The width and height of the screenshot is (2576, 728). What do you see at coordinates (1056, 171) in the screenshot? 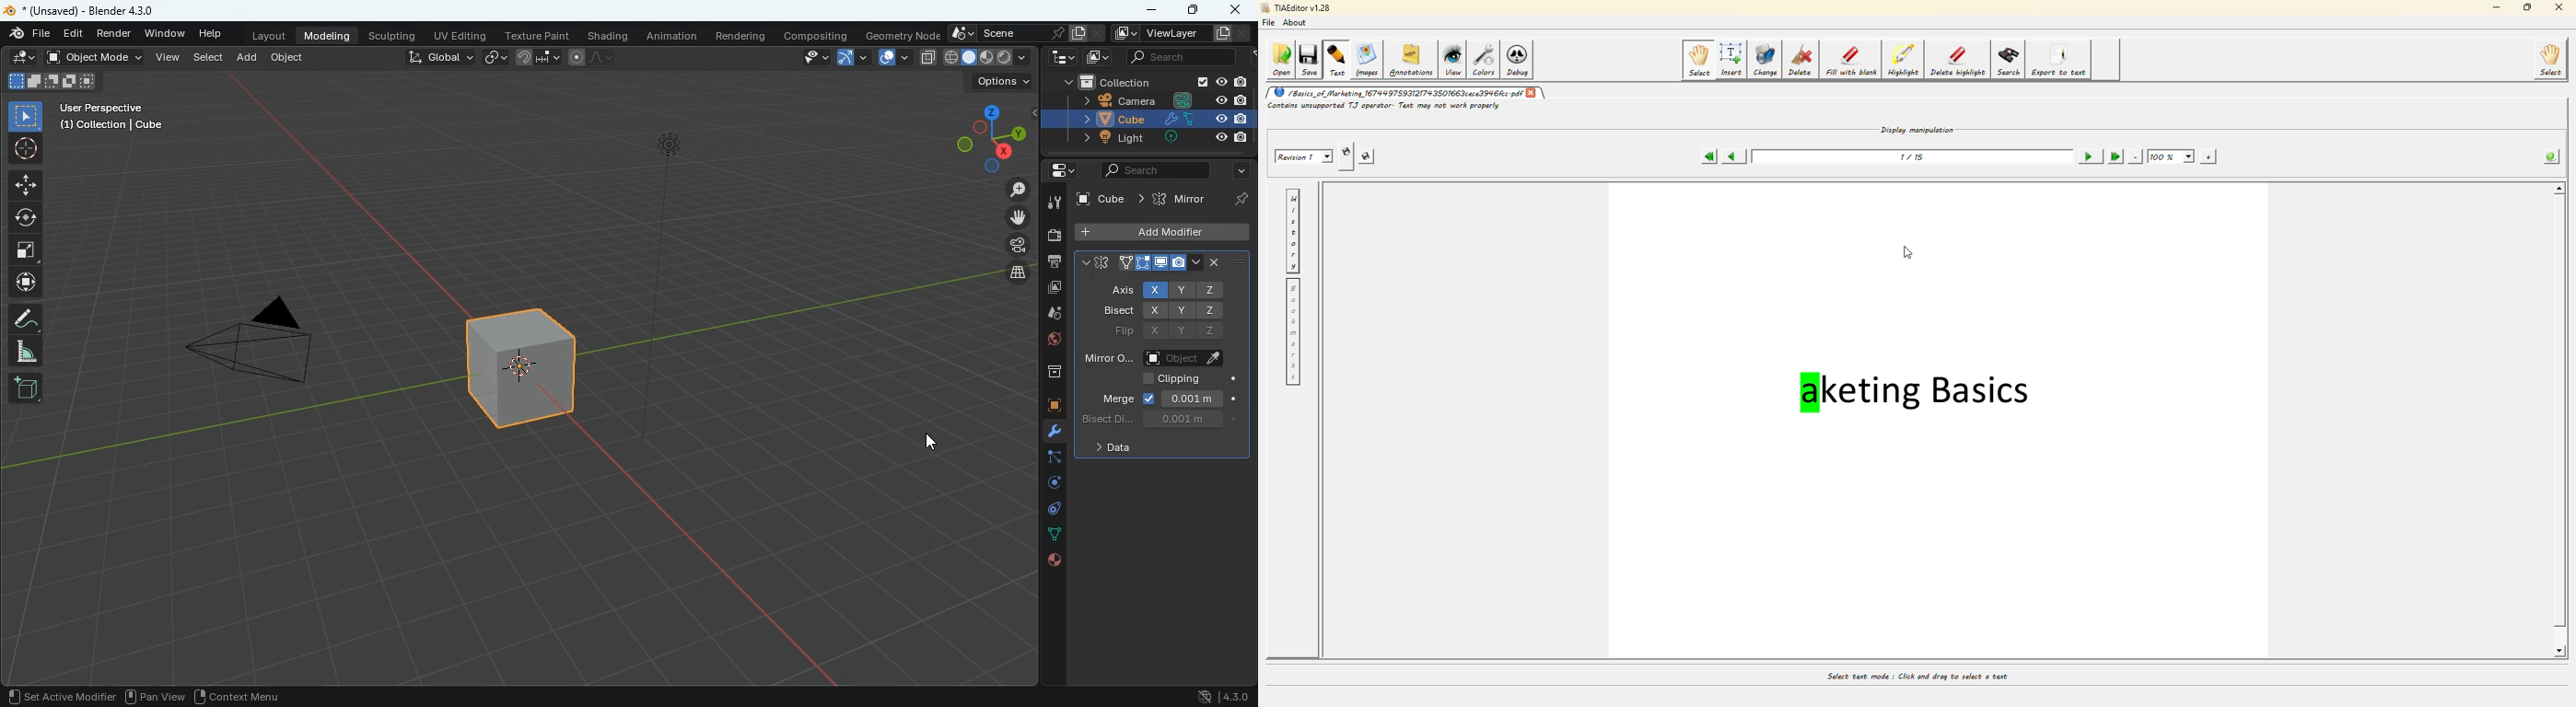
I see `settings` at bounding box center [1056, 171].